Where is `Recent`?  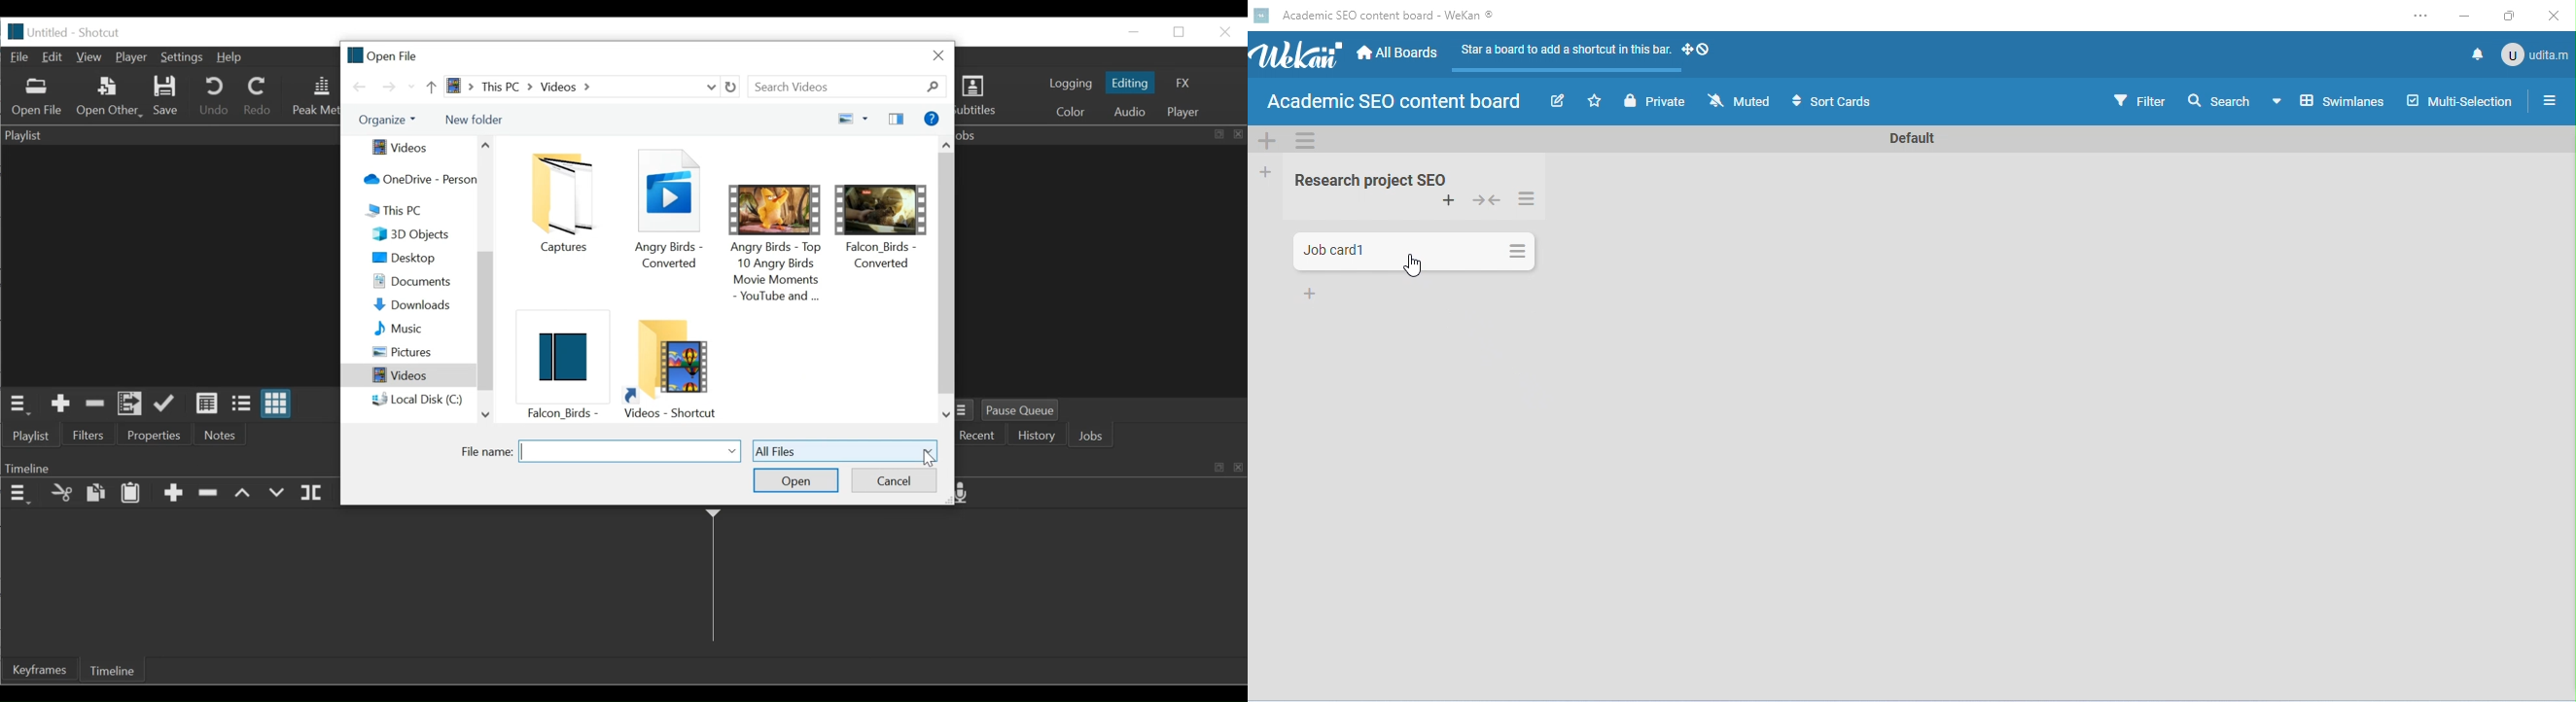 Recent is located at coordinates (412, 87).